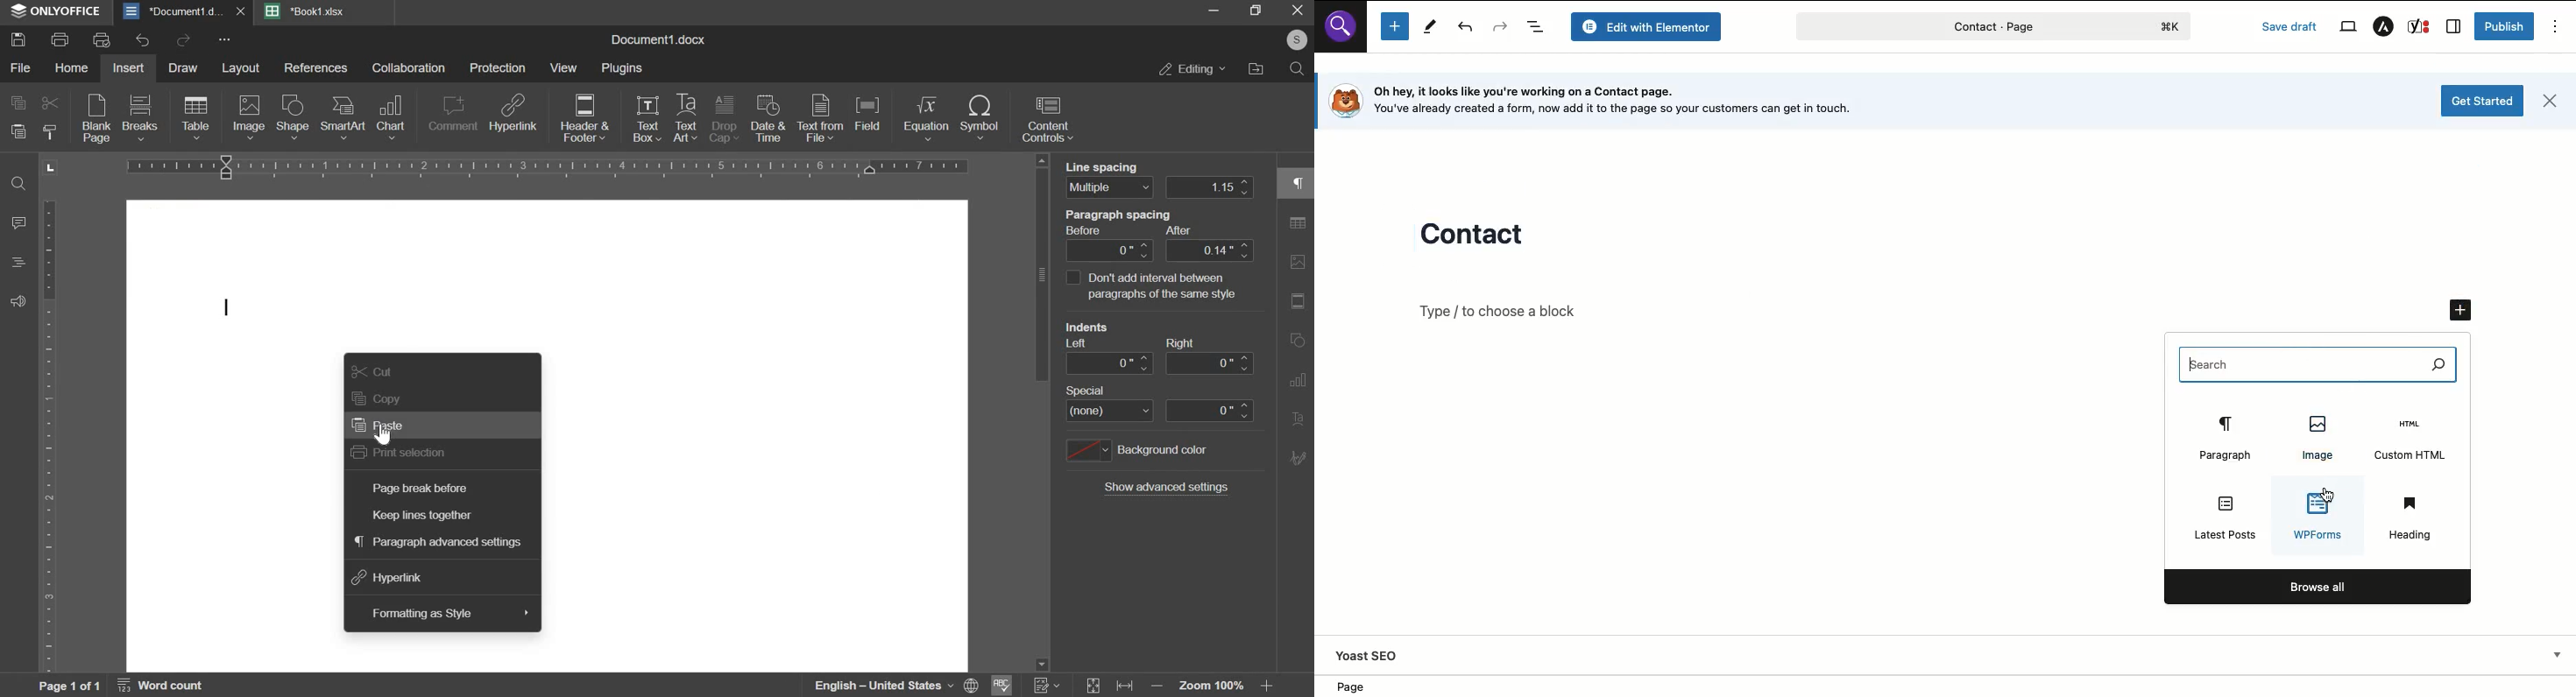 This screenshot has width=2576, height=700. Describe the element at coordinates (565, 68) in the screenshot. I see `view` at that location.